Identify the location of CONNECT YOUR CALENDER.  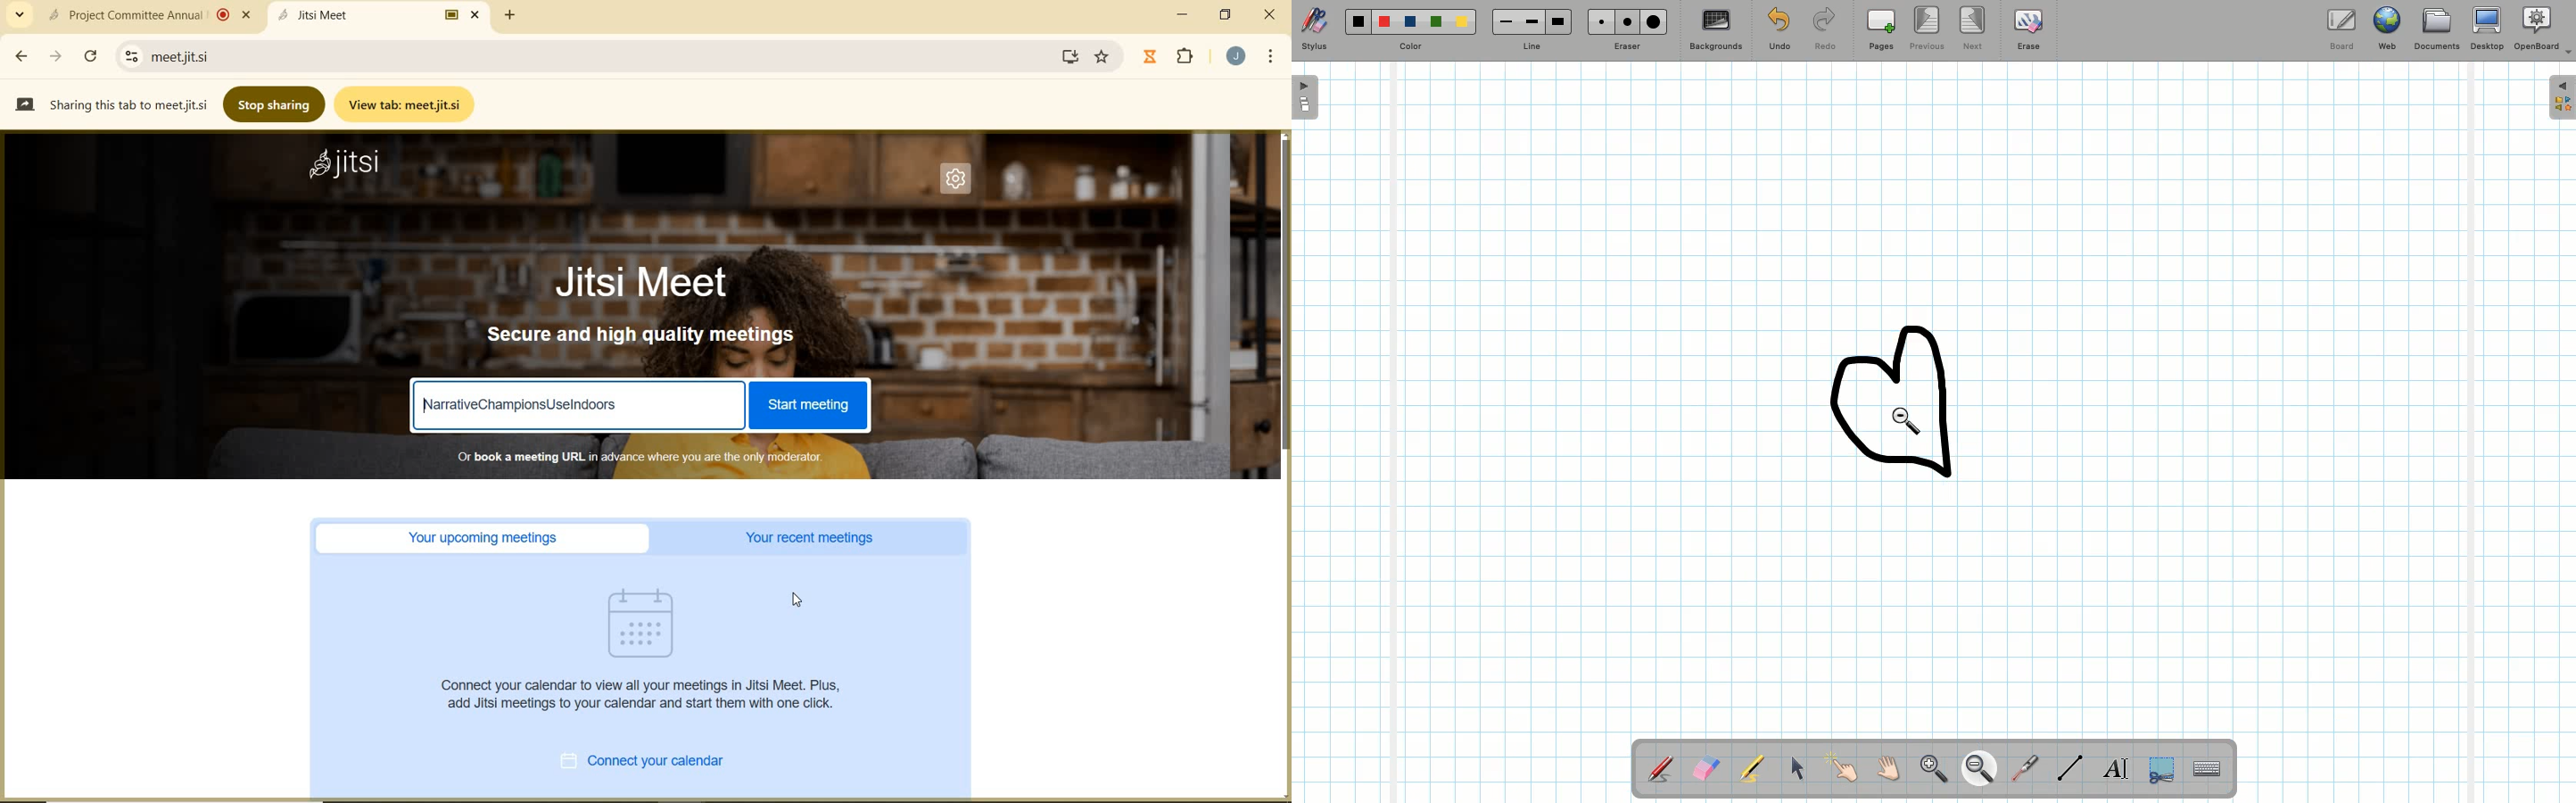
(660, 763).